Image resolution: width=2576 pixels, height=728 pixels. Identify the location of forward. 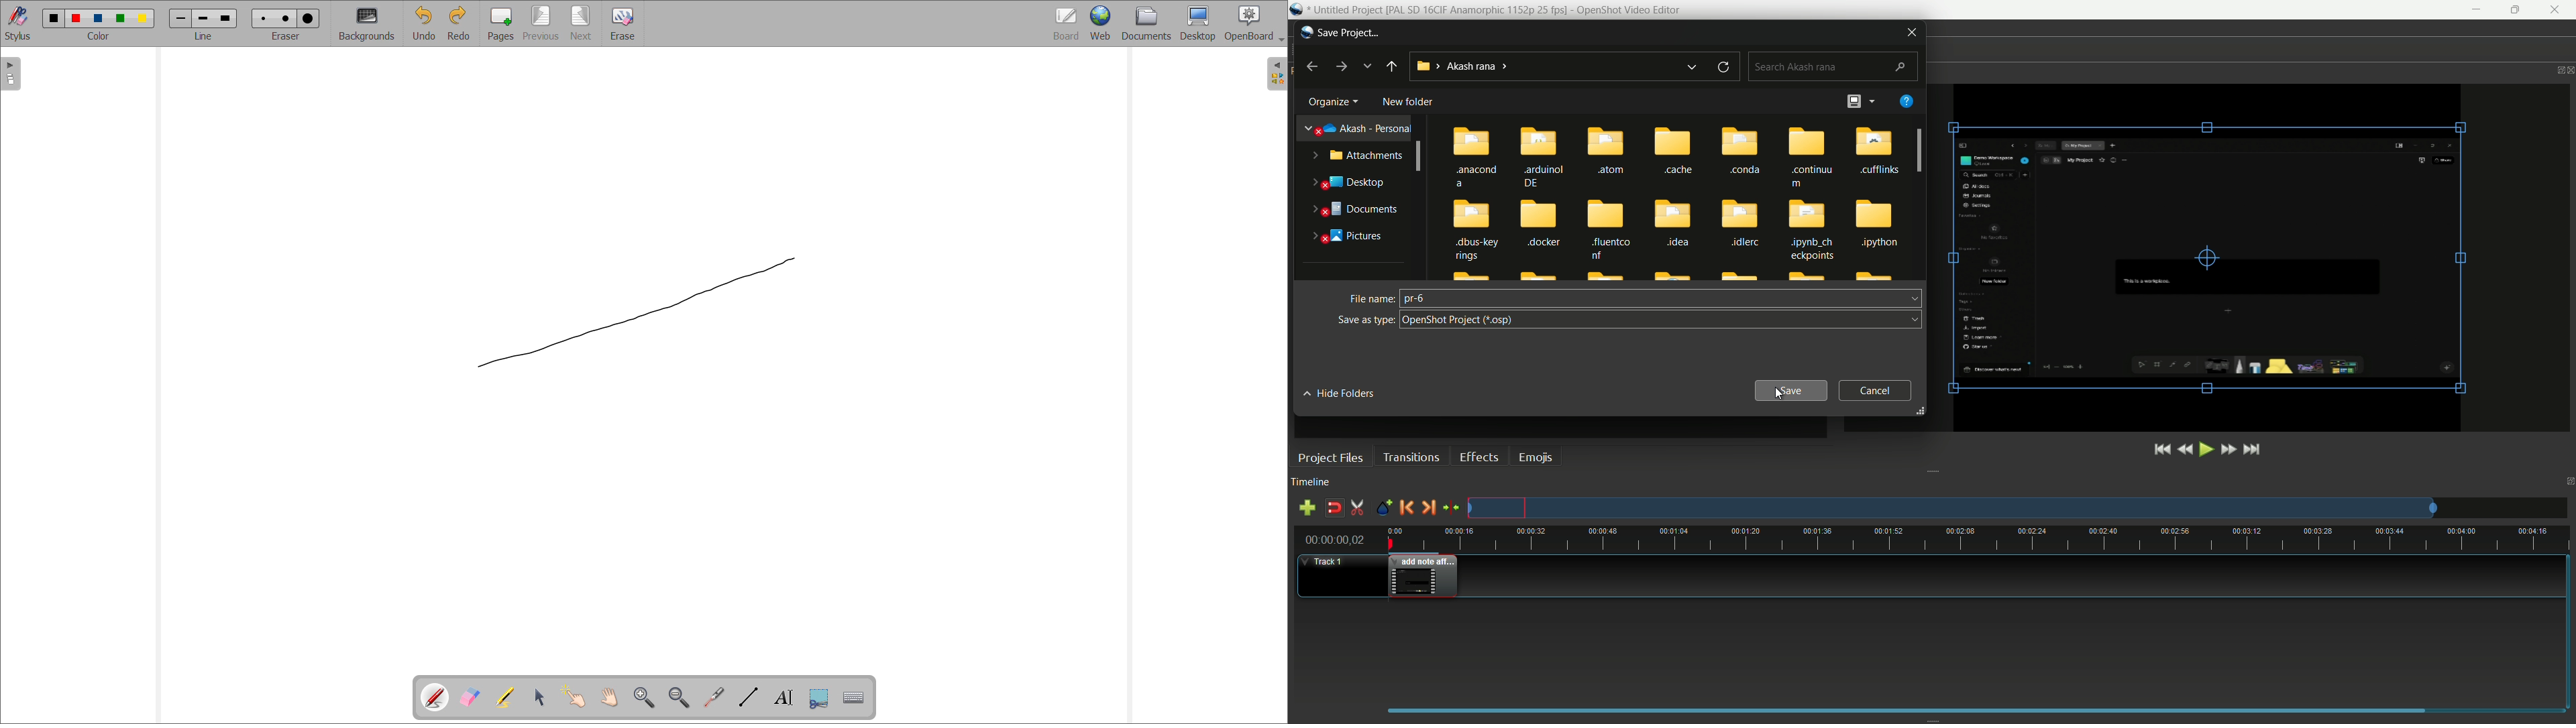
(1341, 66).